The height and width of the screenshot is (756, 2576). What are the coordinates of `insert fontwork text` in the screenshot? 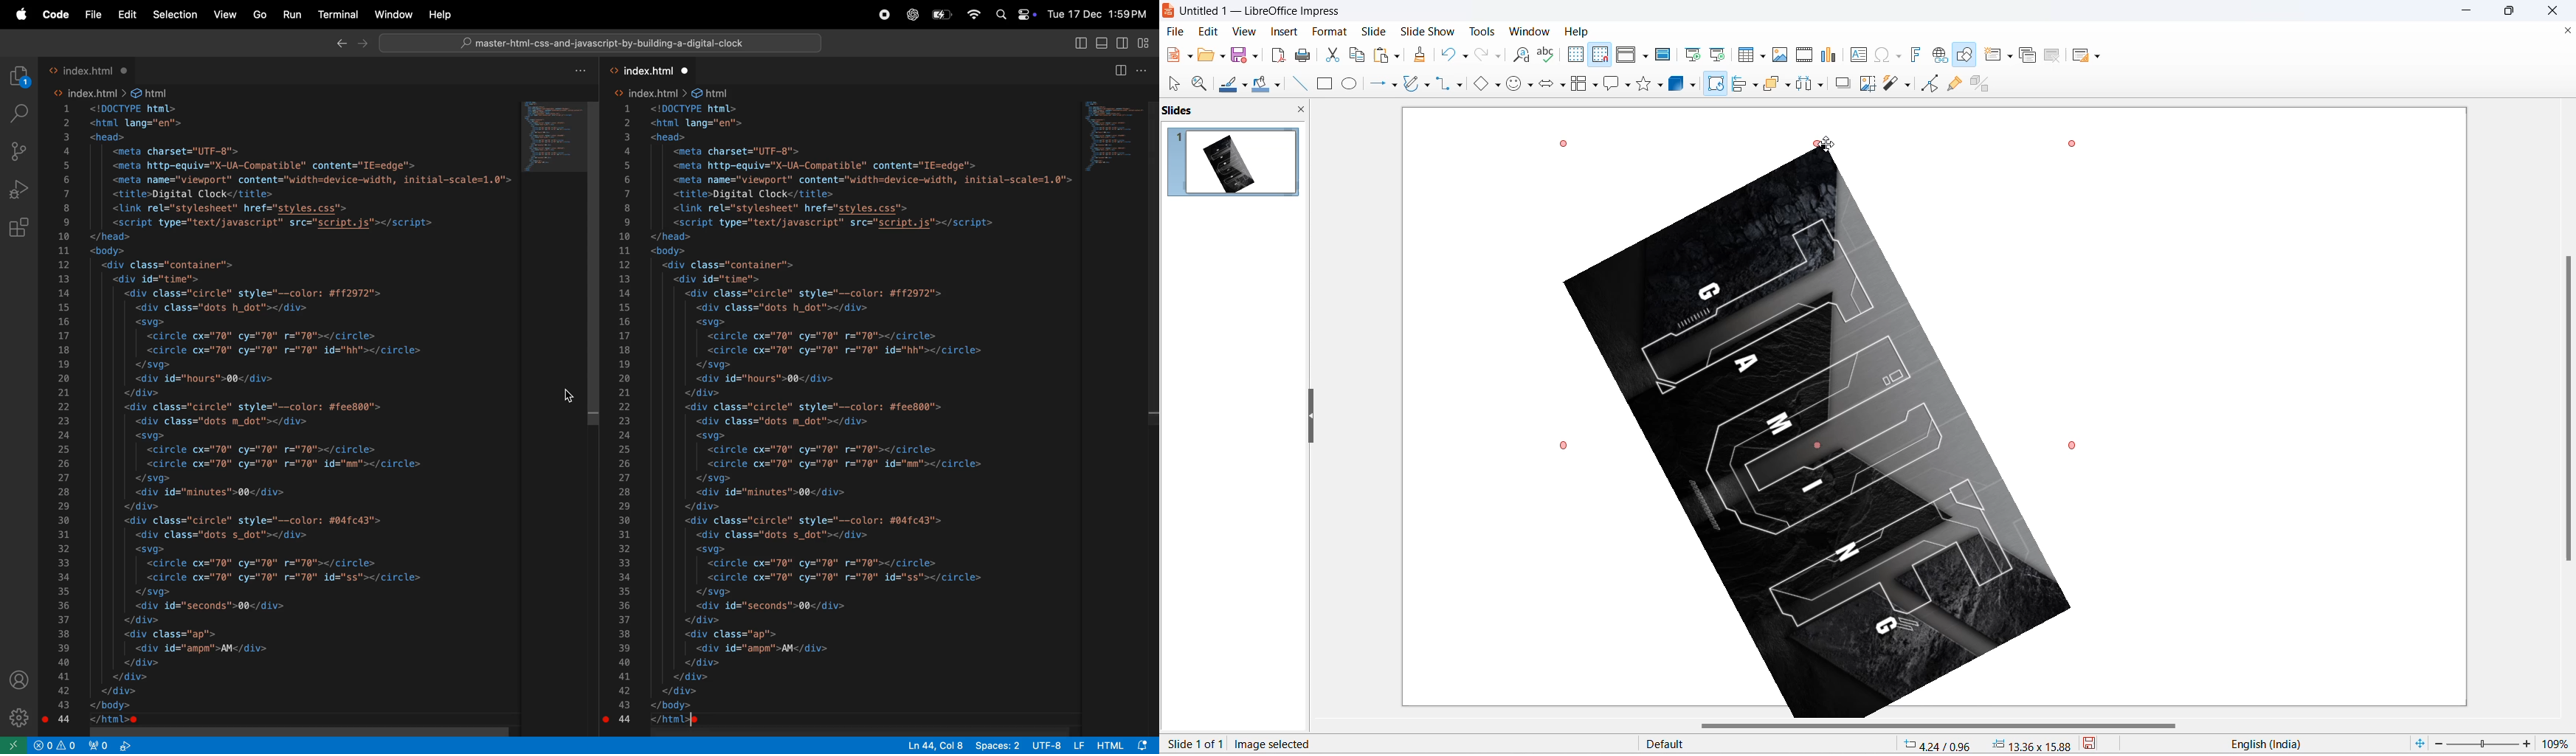 It's located at (1915, 54).